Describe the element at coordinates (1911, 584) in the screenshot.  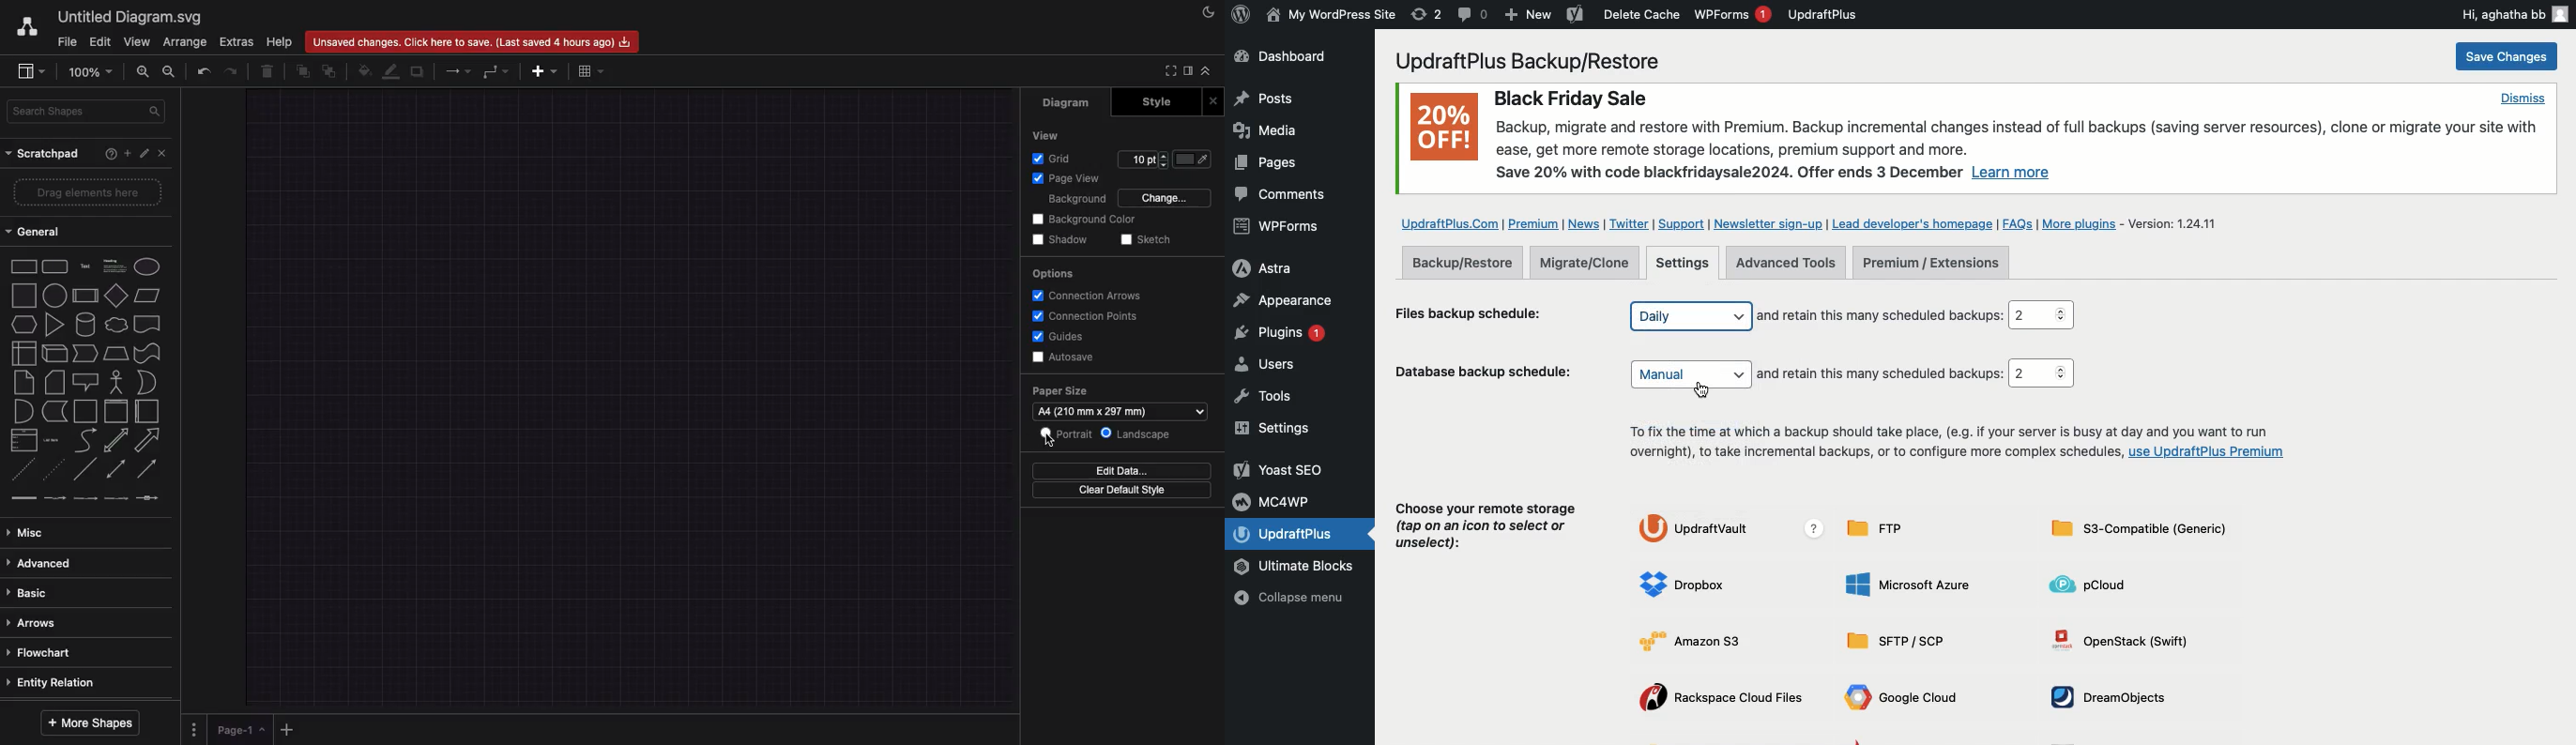
I see `Microsoft Azure` at that location.